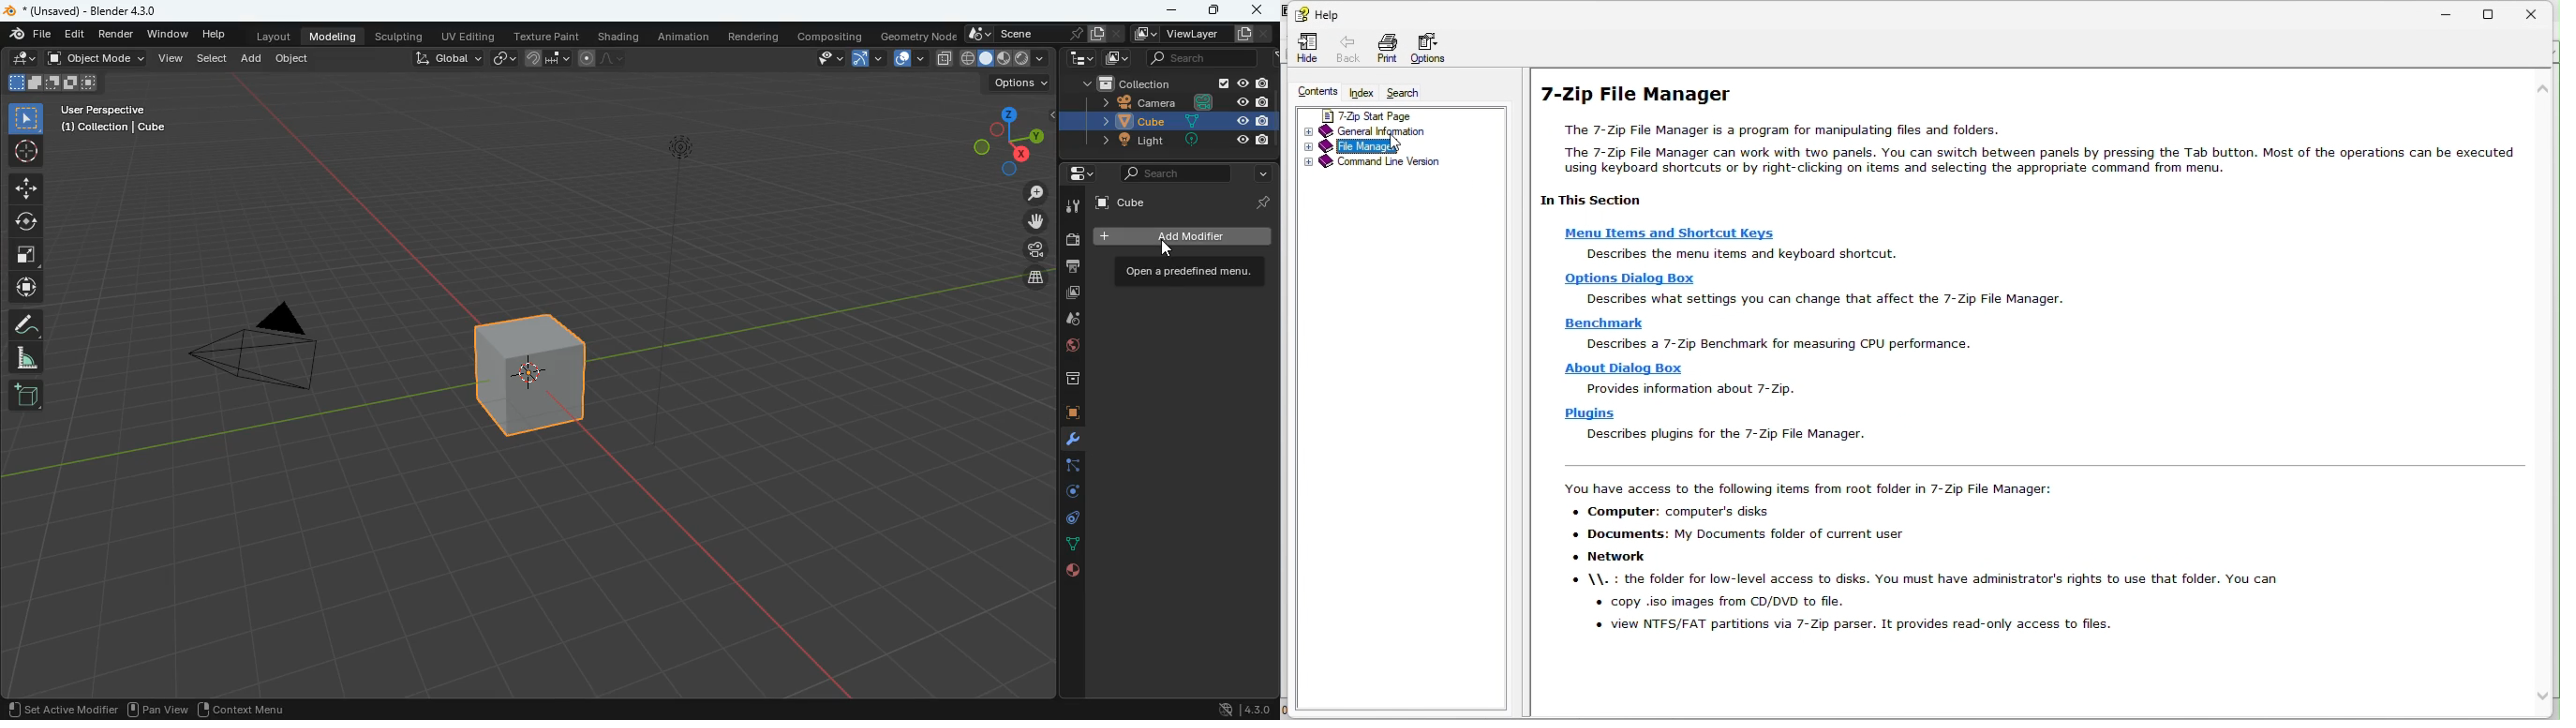 The height and width of the screenshot is (728, 2576). Describe the element at coordinates (1393, 129) in the screenshot. I see `General information` at that location.